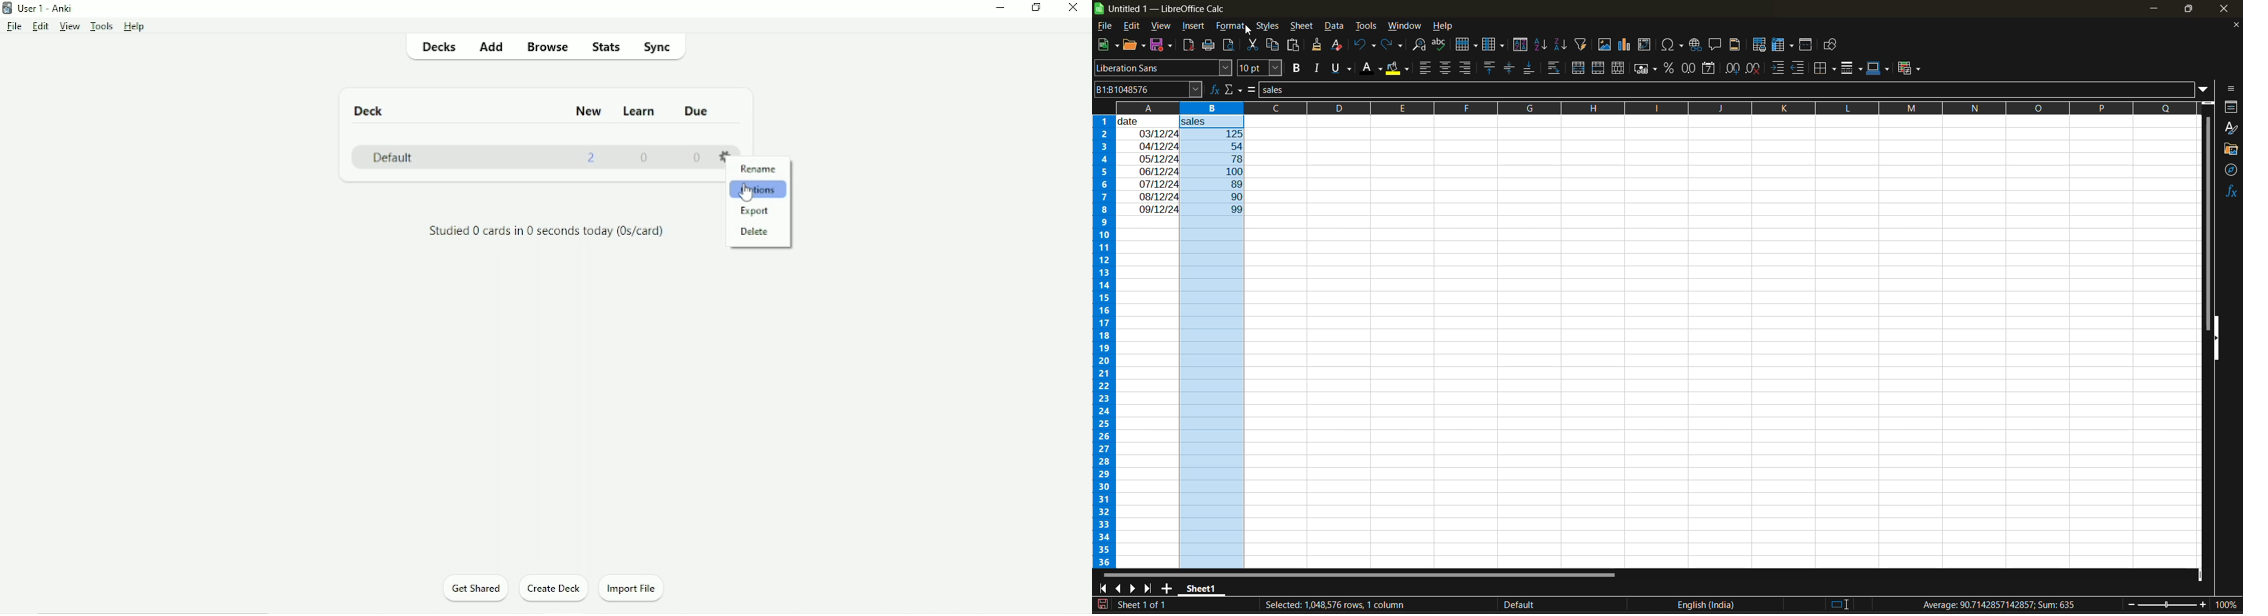  Describe the element at coordinates (1364, 46) in the screenshot. I see `undo` at that location.